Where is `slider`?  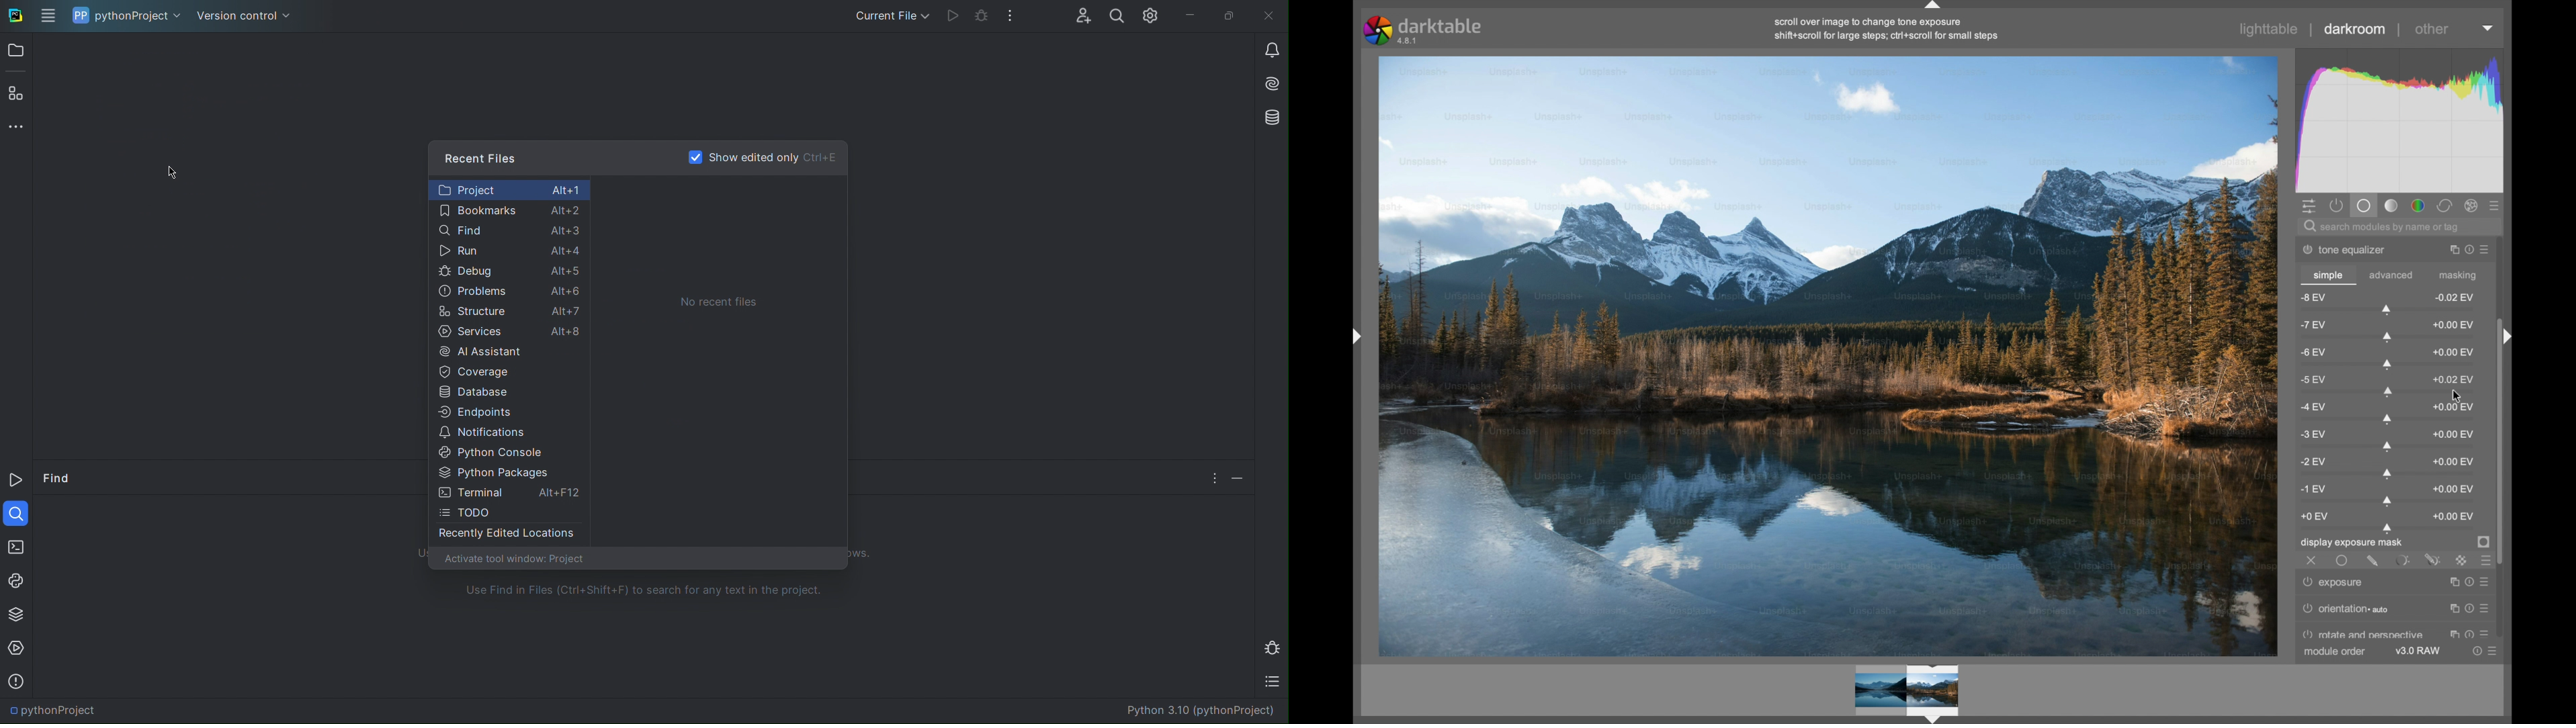 slider is located at coordinates (2387, 310).